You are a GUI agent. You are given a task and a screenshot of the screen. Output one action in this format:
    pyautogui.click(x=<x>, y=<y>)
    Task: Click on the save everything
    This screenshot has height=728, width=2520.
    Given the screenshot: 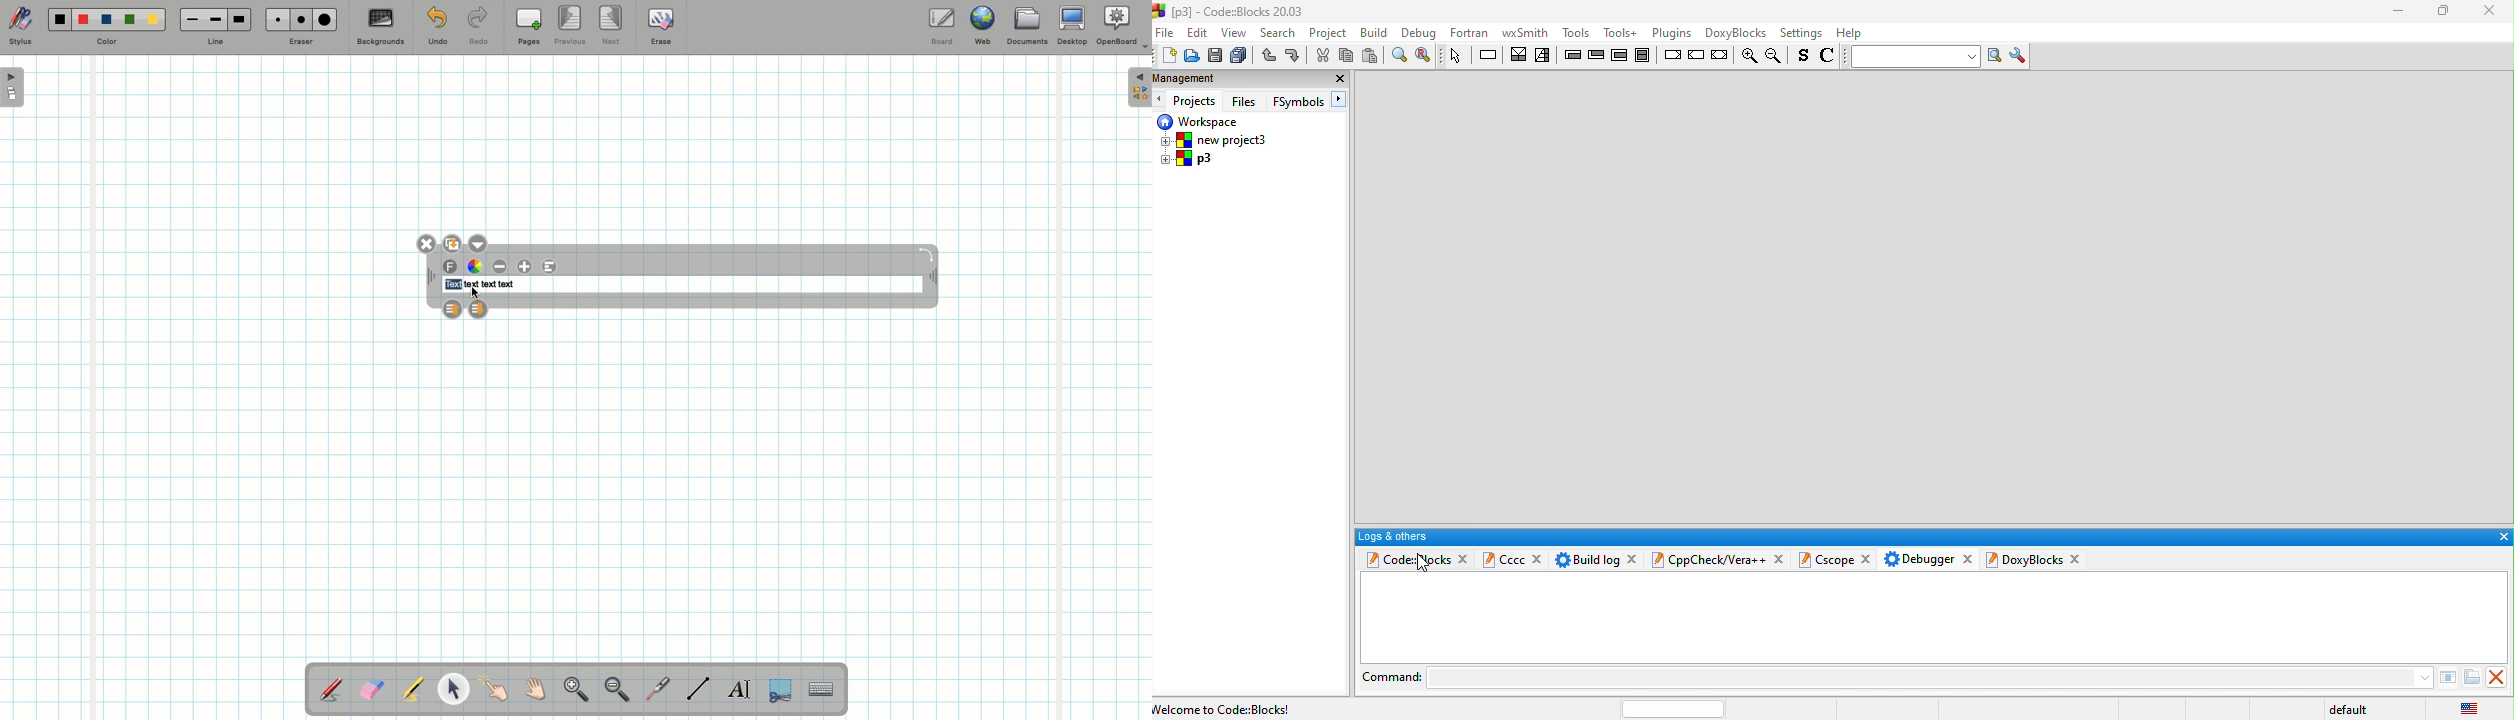 What is the action you would take?
    pyautogui.click(x=1238, y=56)
    